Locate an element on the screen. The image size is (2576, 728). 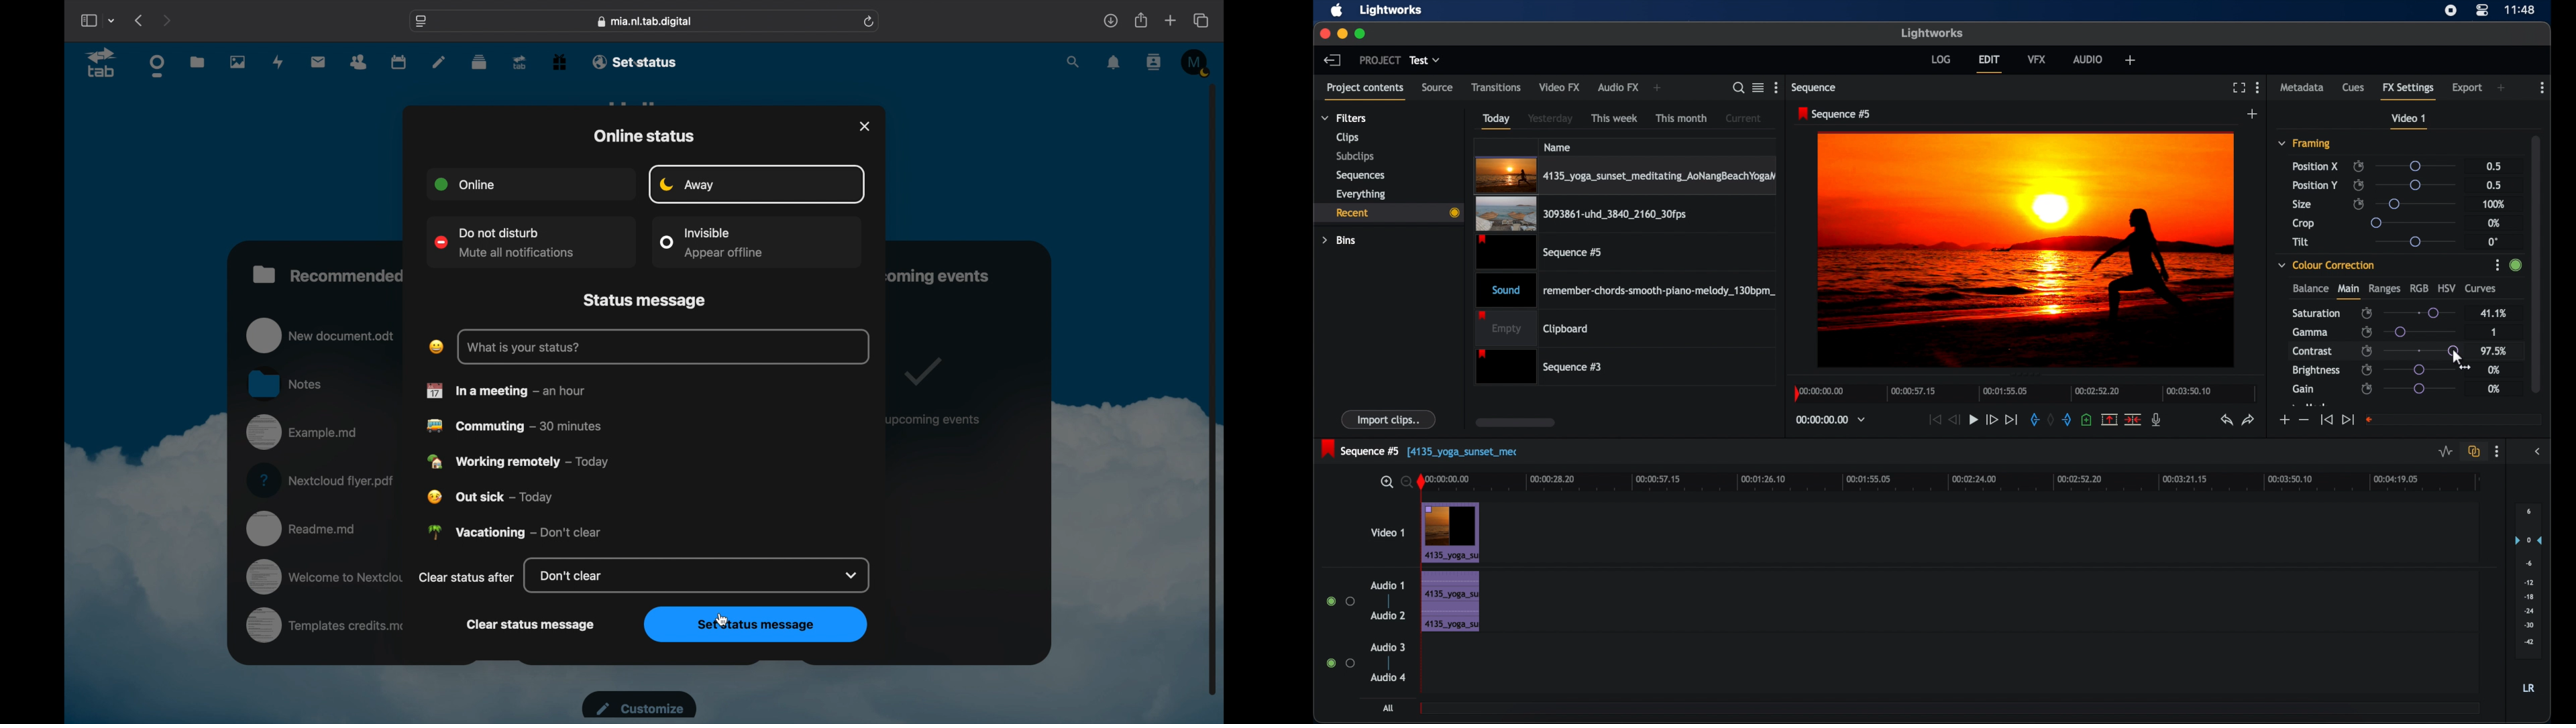
project contents is located at coordinates (1367, 90).